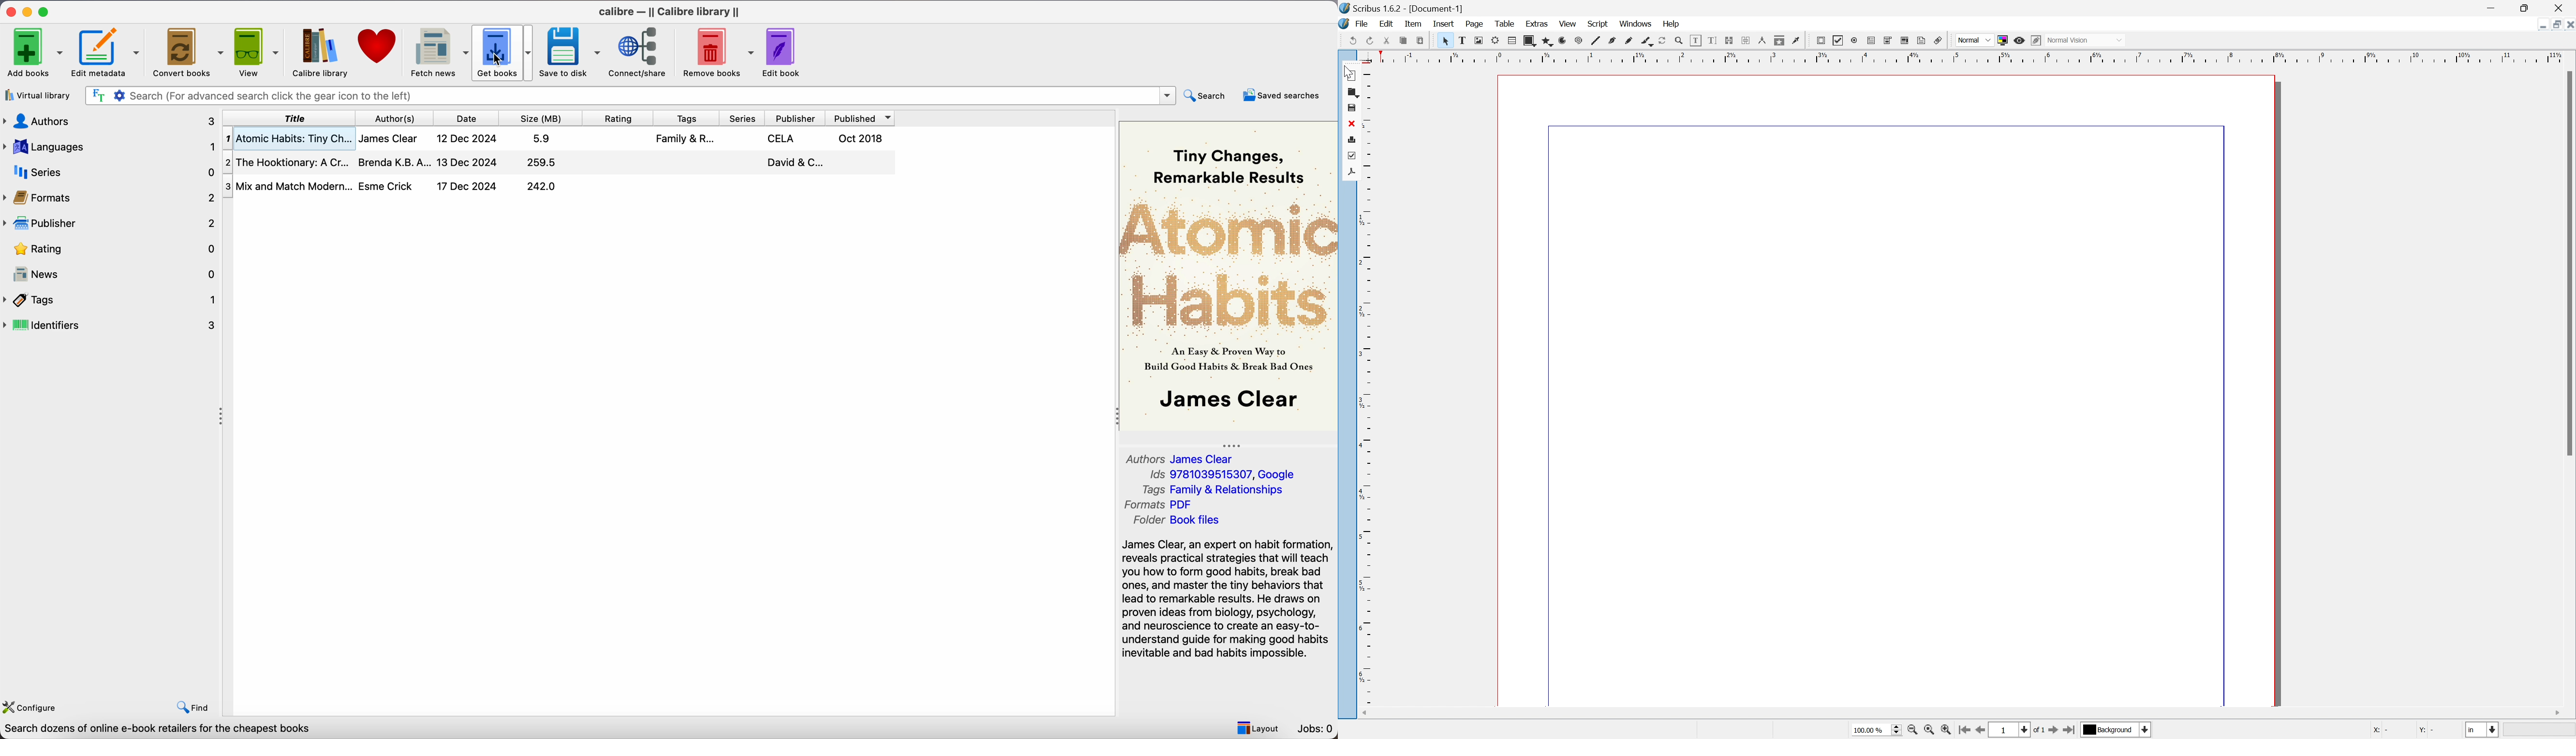  What do you see at coordinates (1354, 41) in the screenshot?
I see `new` at bounding box center [1354, 41].